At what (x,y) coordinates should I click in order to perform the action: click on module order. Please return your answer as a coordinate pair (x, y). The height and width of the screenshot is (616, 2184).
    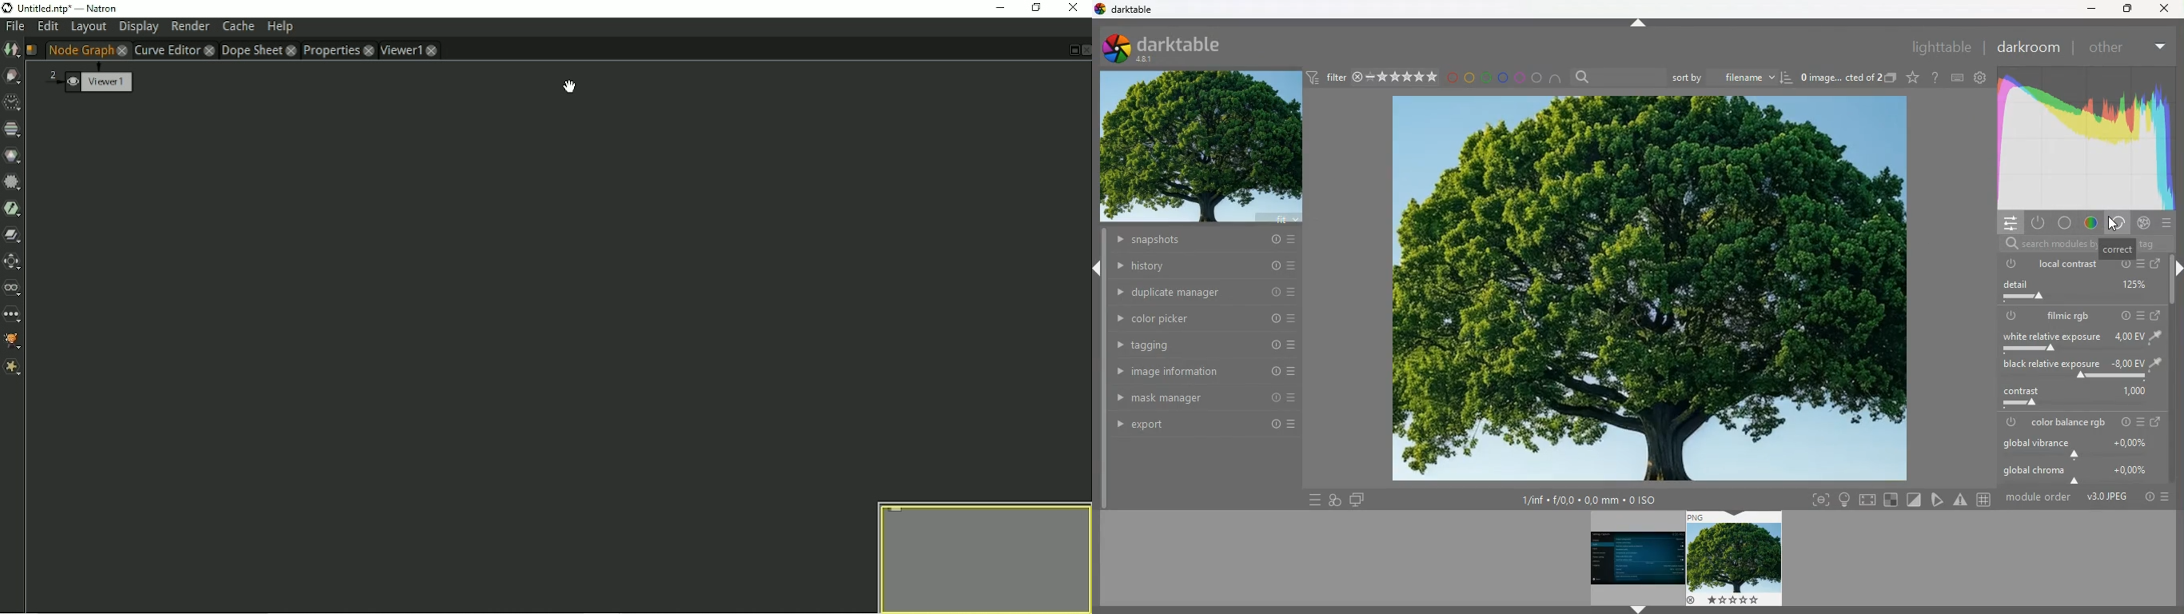
    Looking at the image, I should click on (2040, 499).